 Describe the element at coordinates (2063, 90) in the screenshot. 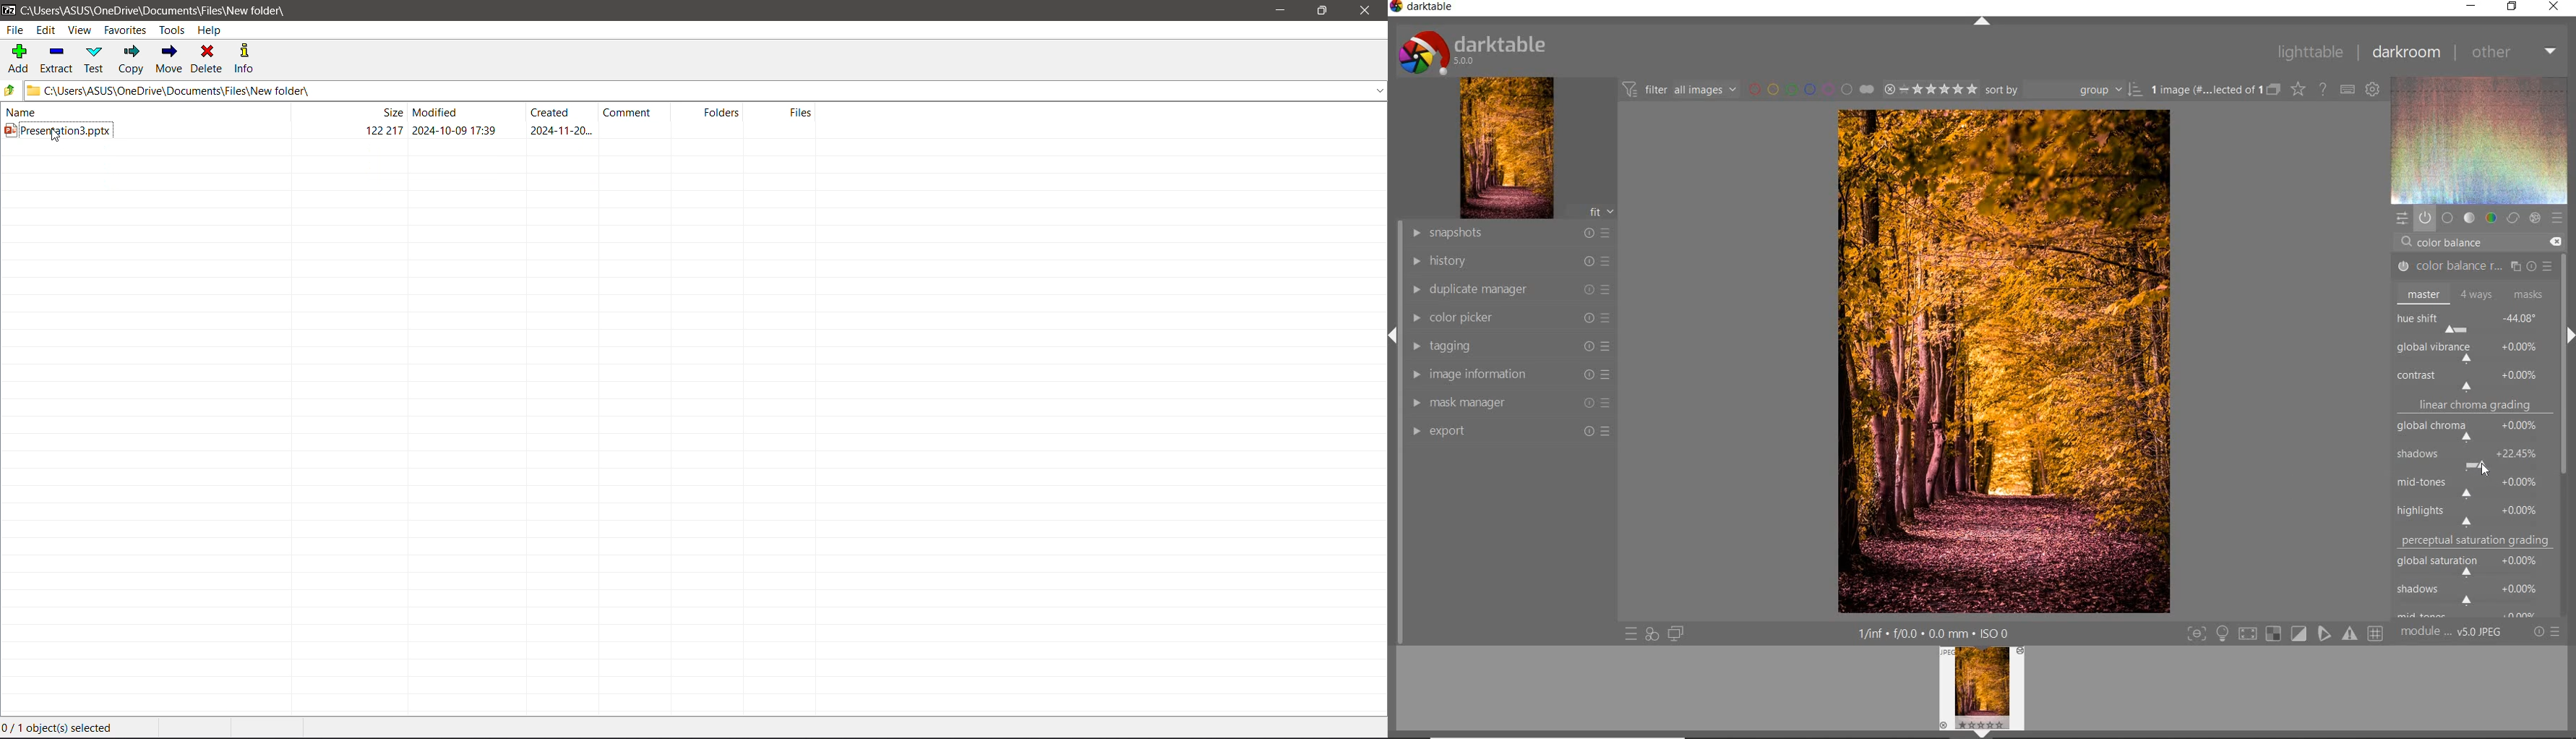

I see `sort` at that location.